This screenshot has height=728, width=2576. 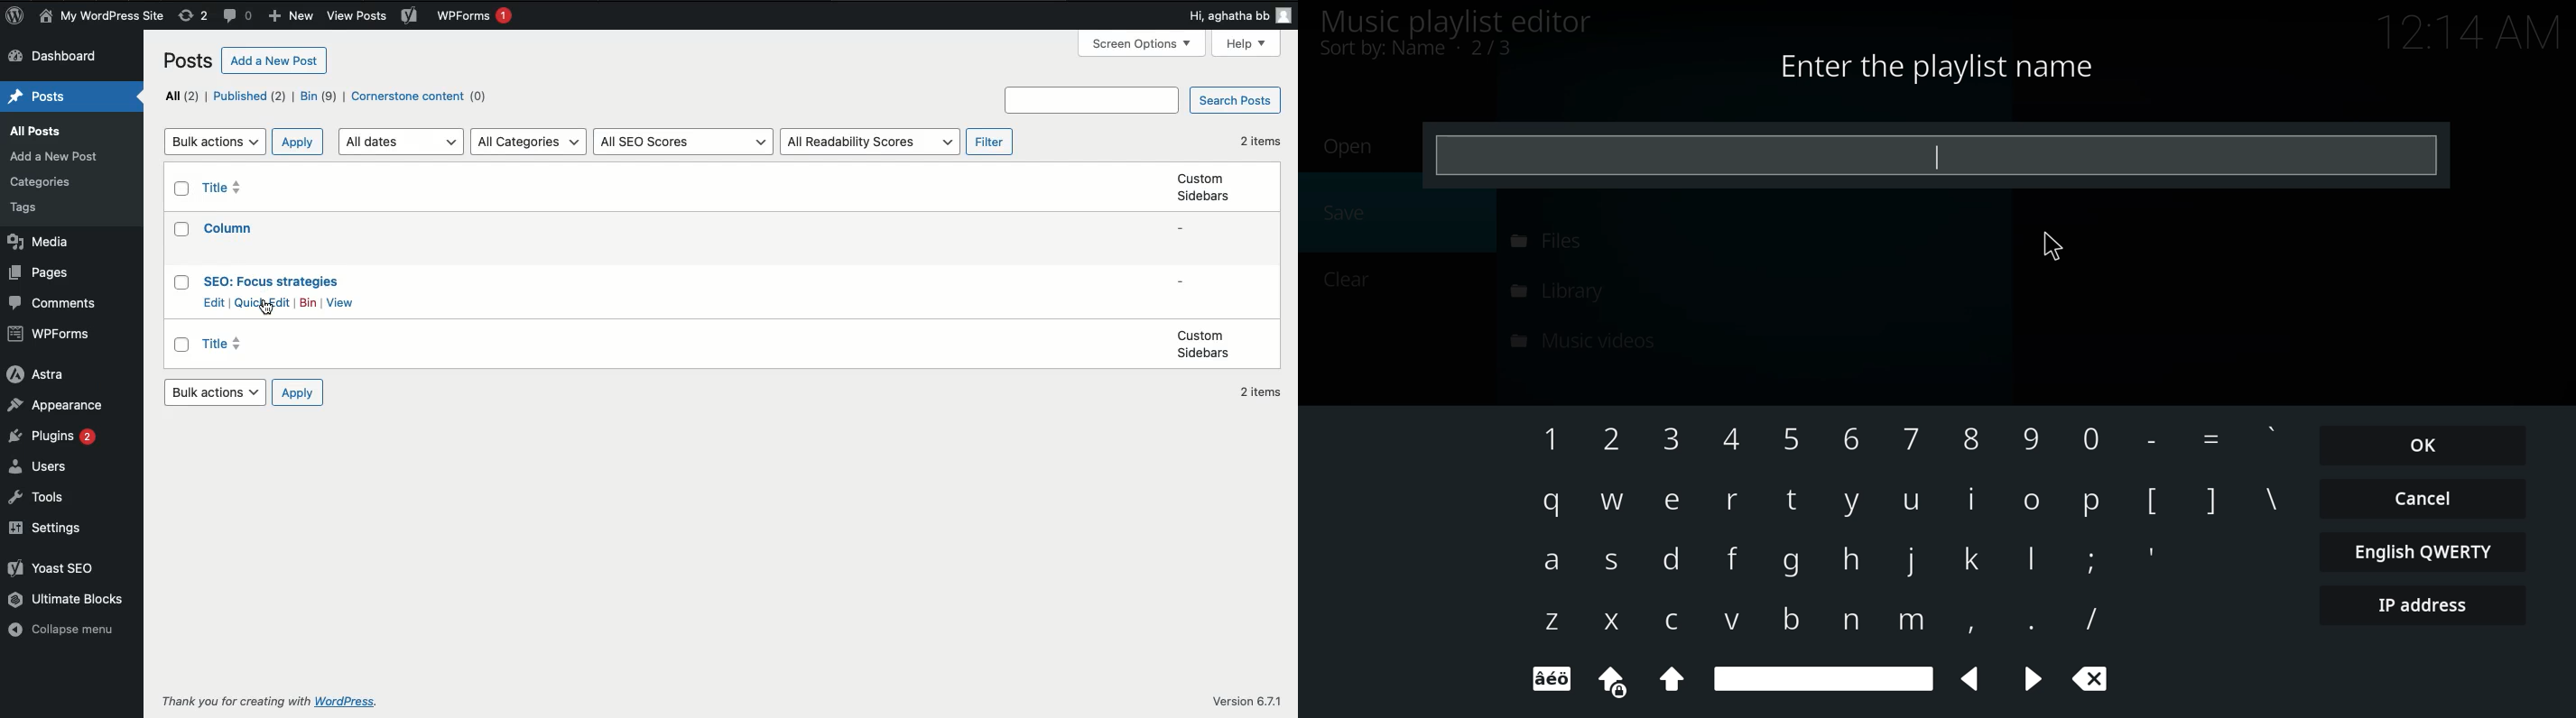 What do you see at coordinates (67, 631) in the screenshot?
I see `Collapse menu` at bounding box center [67, 631].